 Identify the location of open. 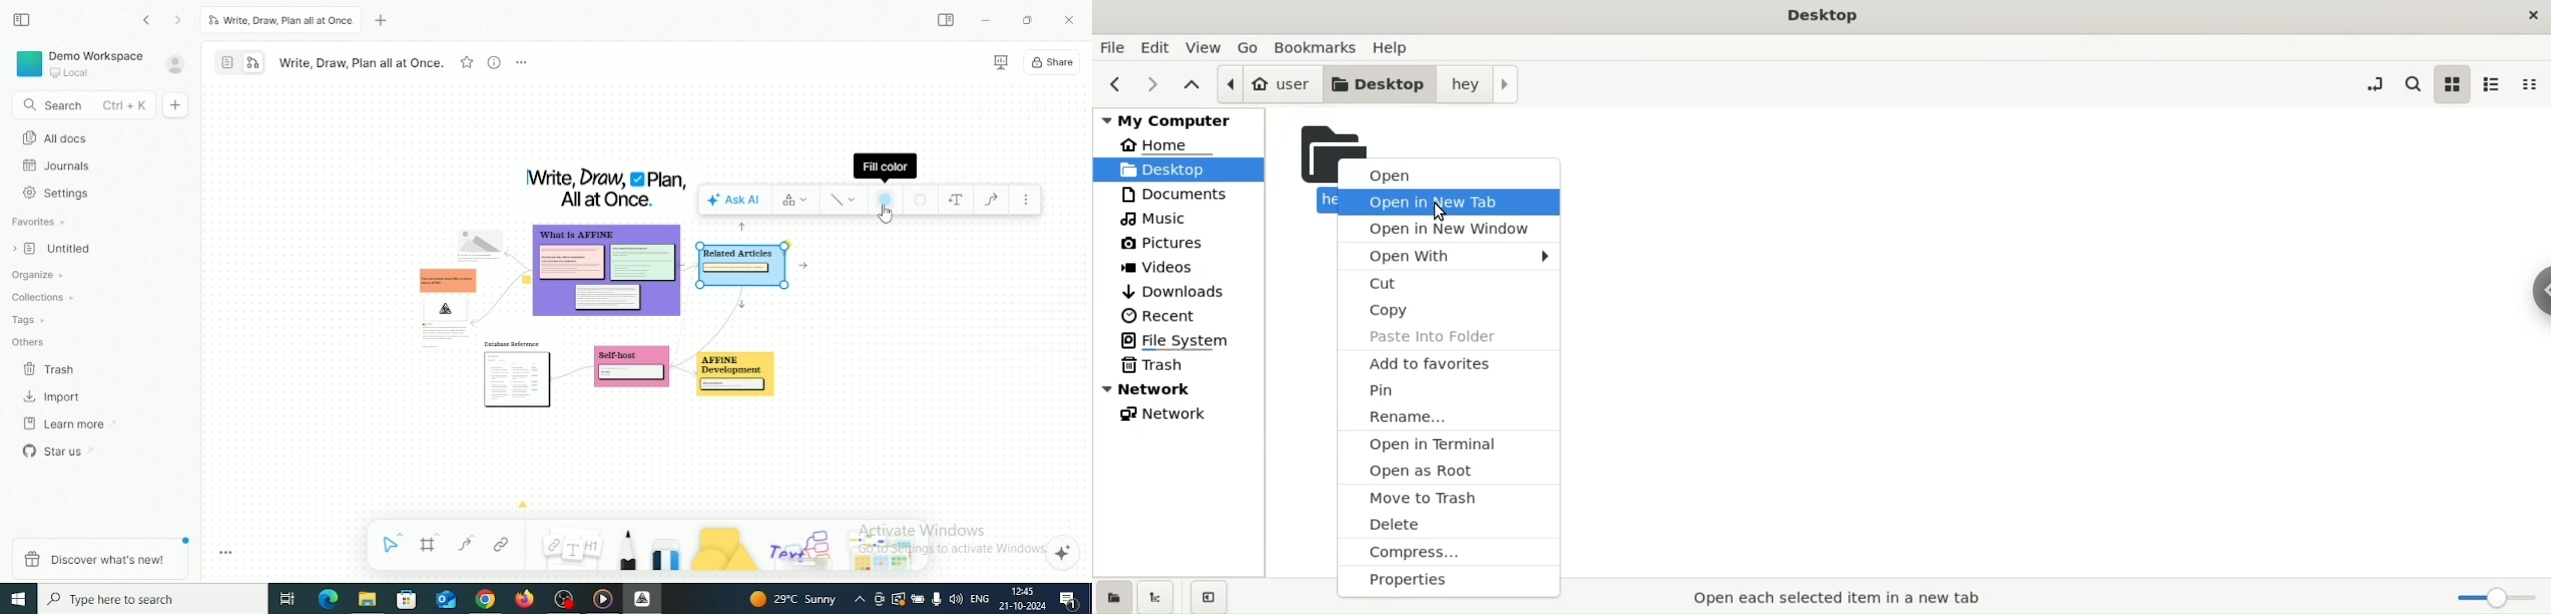
(1446, 172).